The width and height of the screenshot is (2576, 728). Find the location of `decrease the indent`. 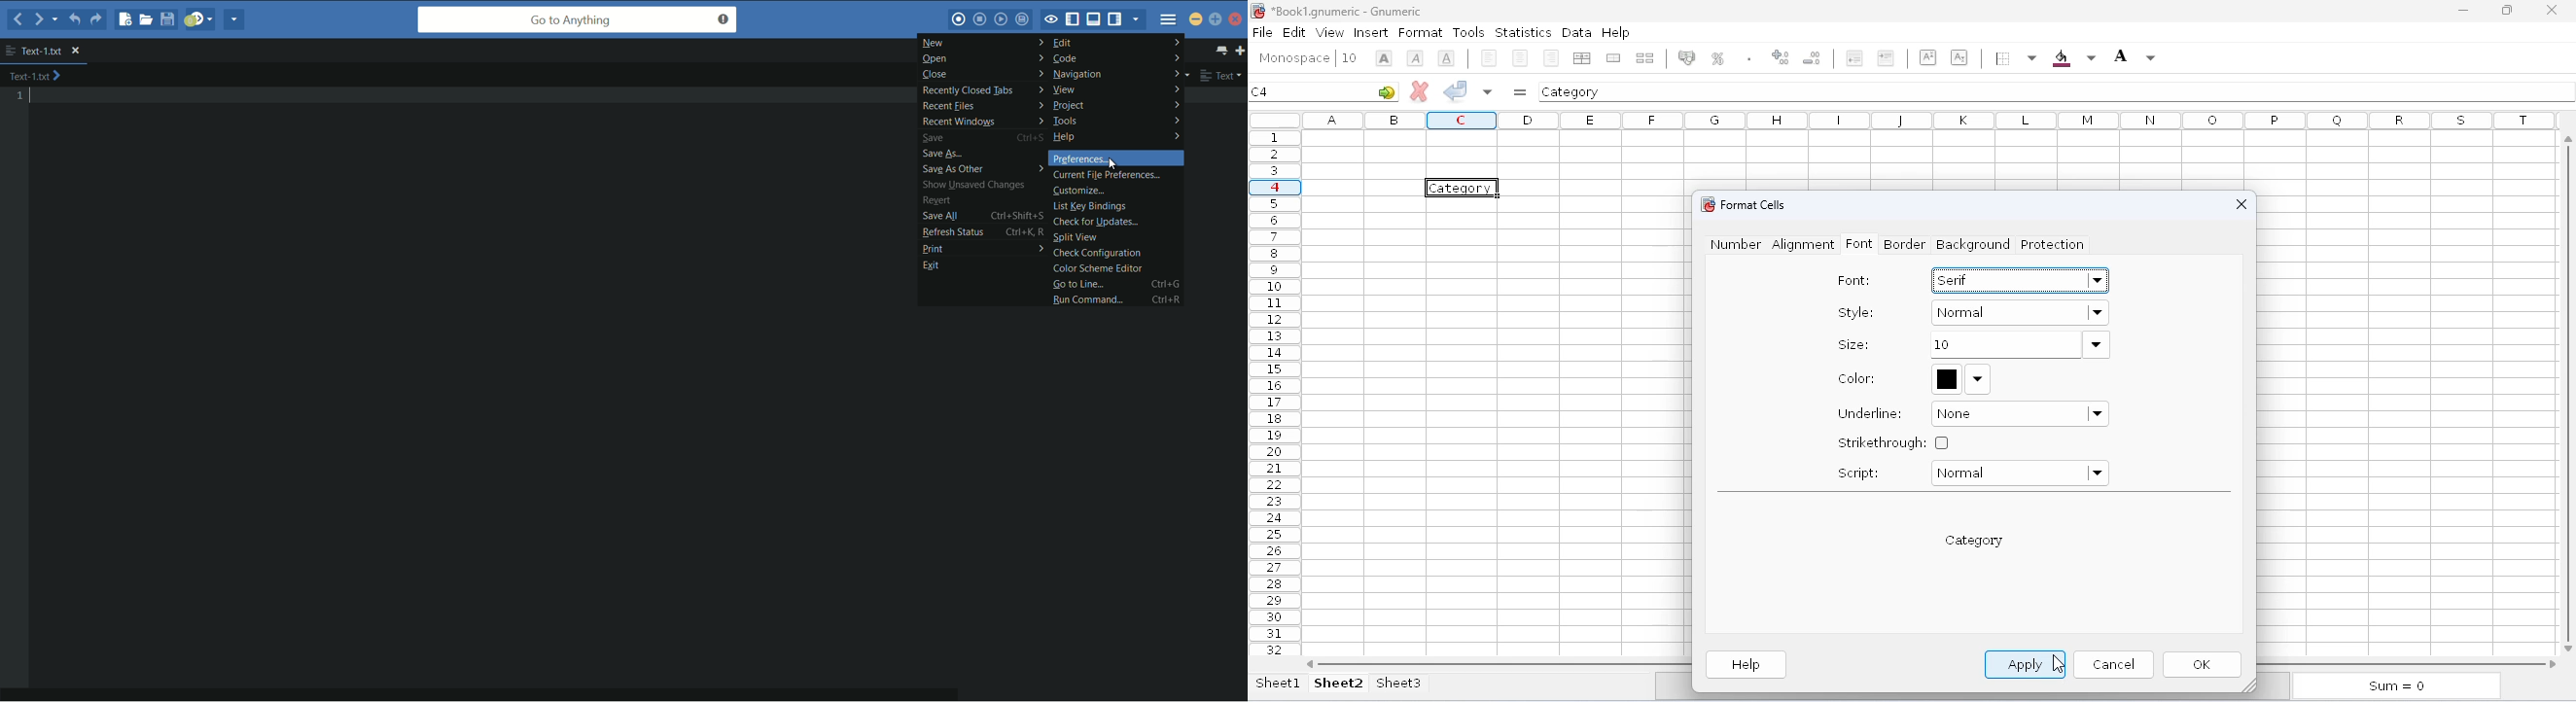

decrease the indent is located at coordinates (1853, 57).